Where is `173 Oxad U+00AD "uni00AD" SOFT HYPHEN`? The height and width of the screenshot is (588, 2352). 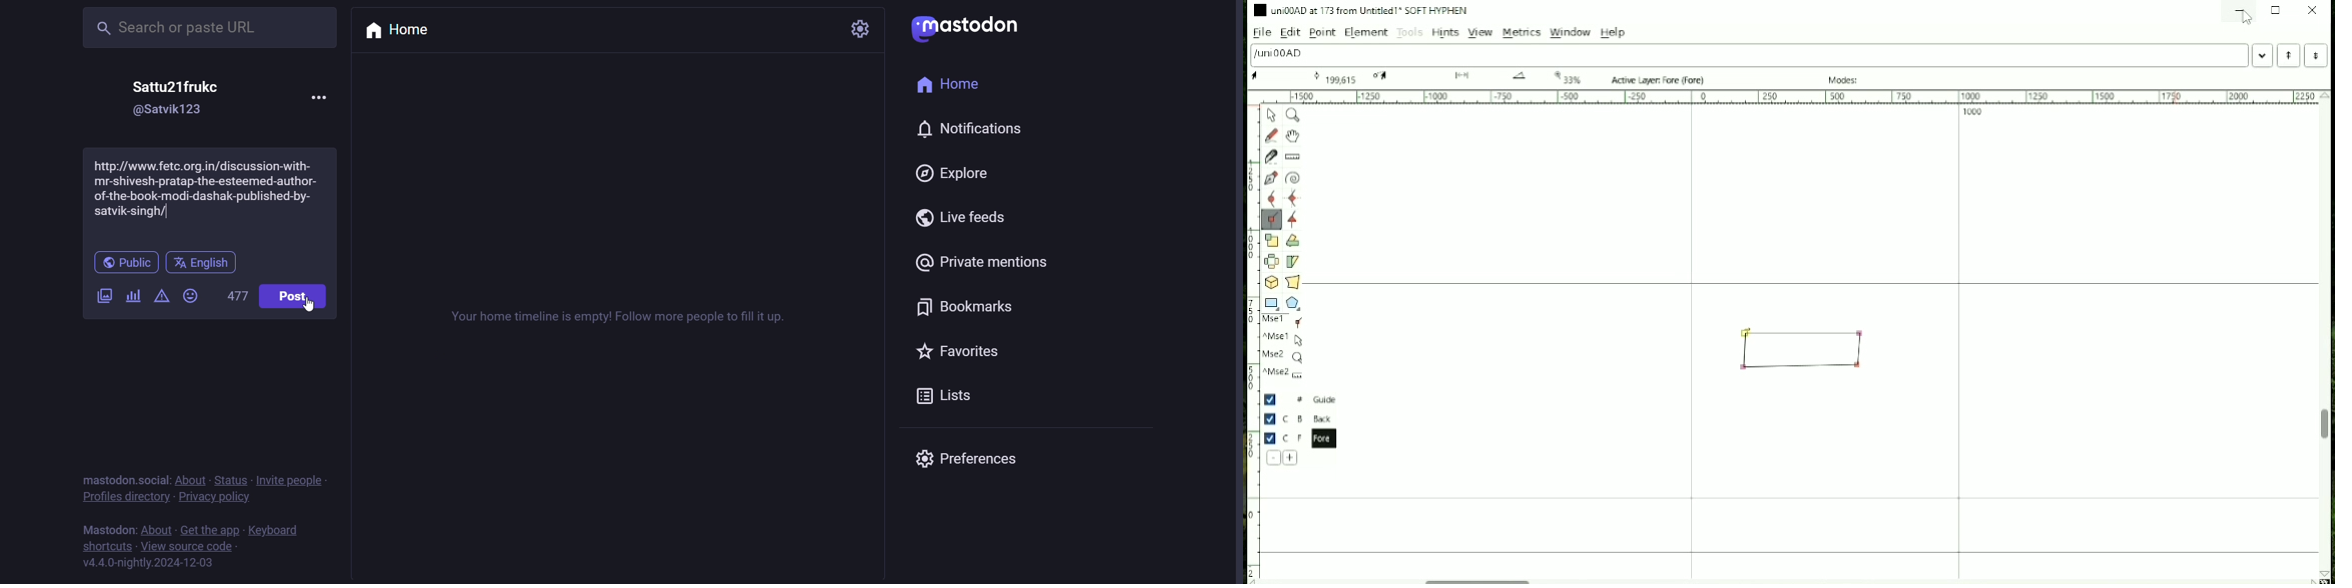 173 Oxad U+00AD "uni00AD" SOFT HYPHEN is located at coordinates (1467, 76).